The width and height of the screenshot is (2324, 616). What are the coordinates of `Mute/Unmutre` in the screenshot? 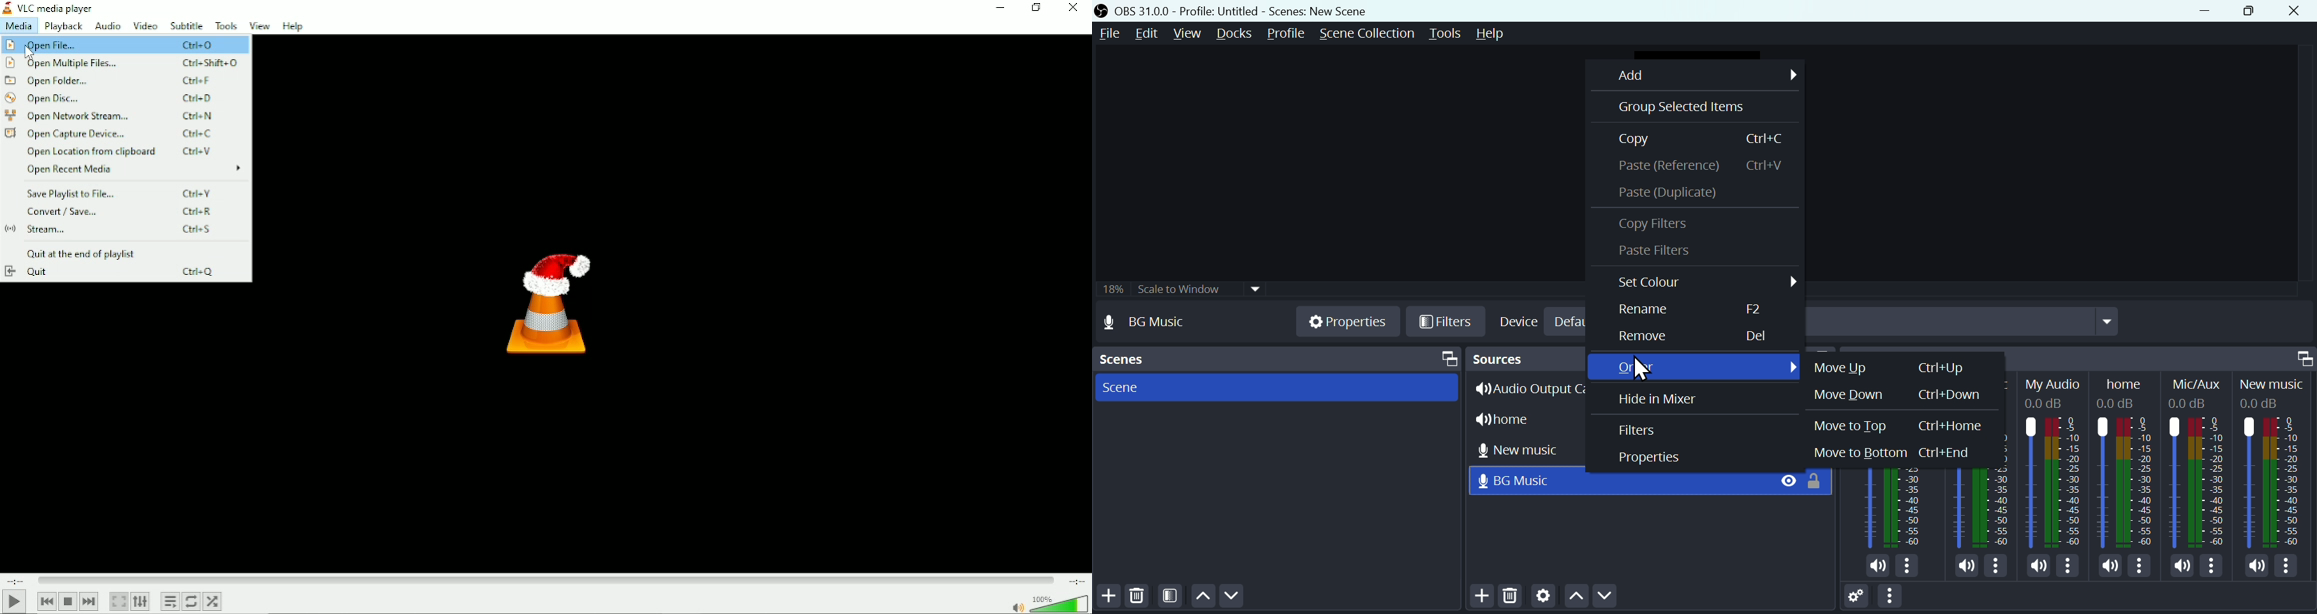 It's located at (1965, 563).